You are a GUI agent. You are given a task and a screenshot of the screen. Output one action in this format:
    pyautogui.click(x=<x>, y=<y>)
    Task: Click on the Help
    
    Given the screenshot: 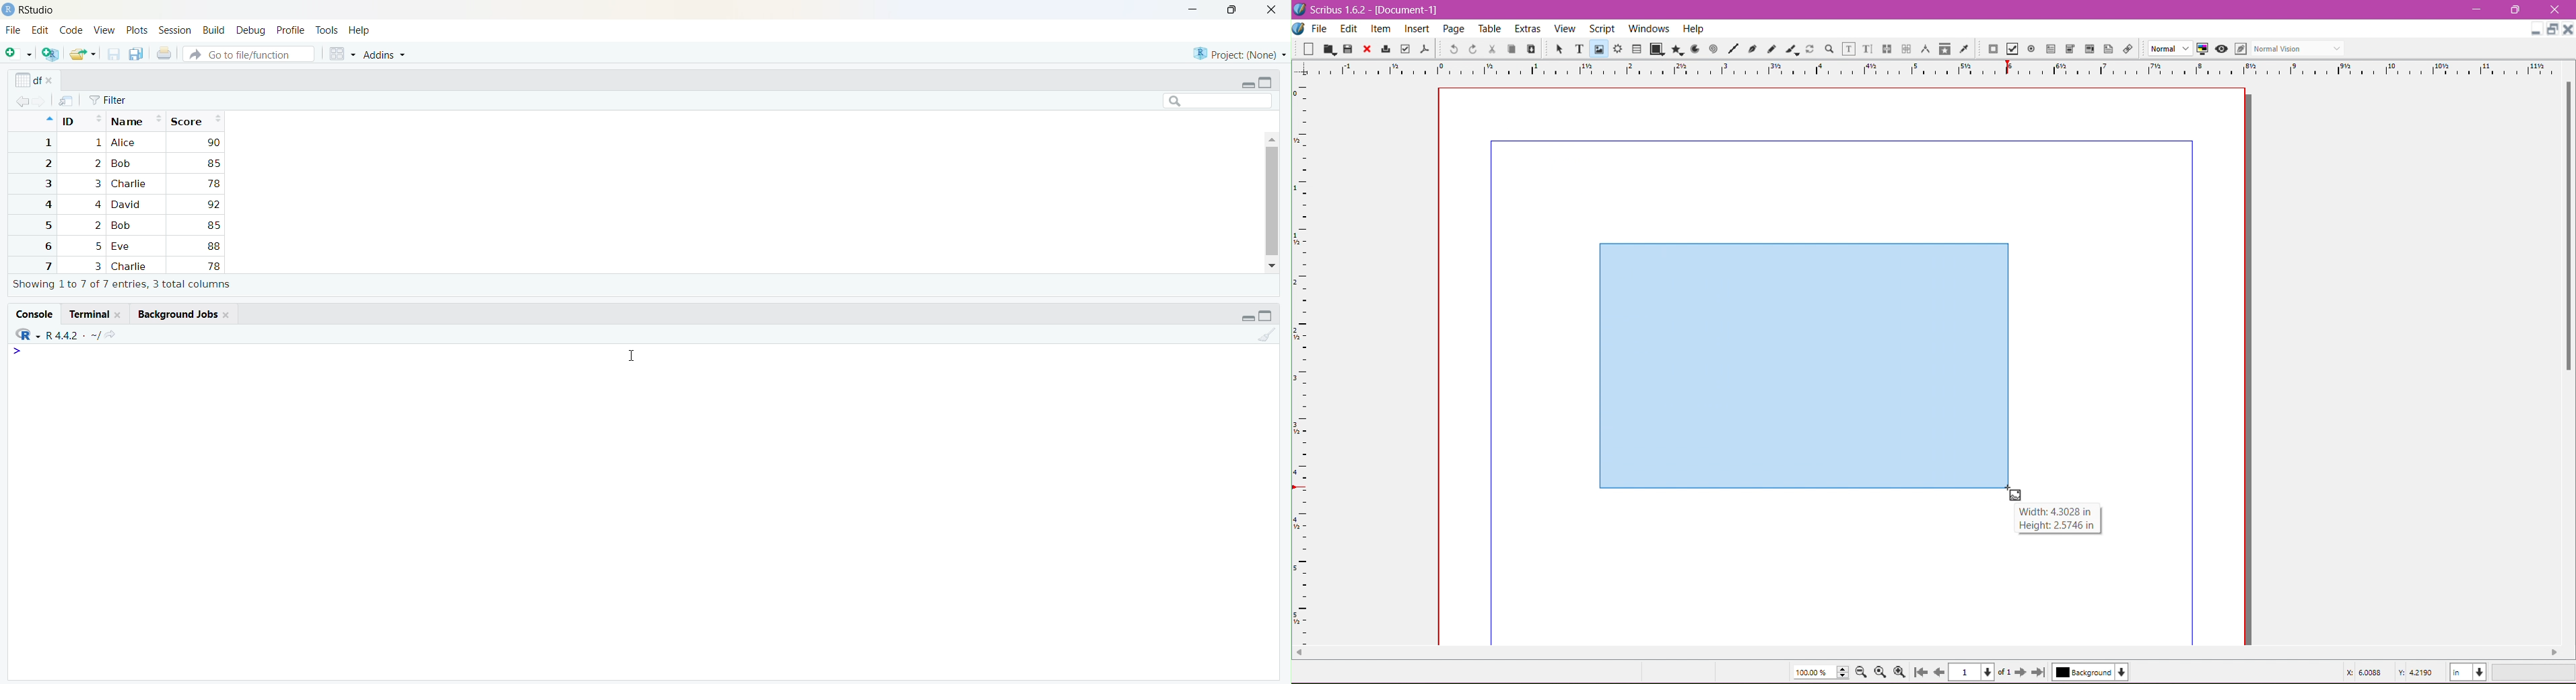 What is the action you would take?
    pyautogui.click(x=1694, y=29)
    